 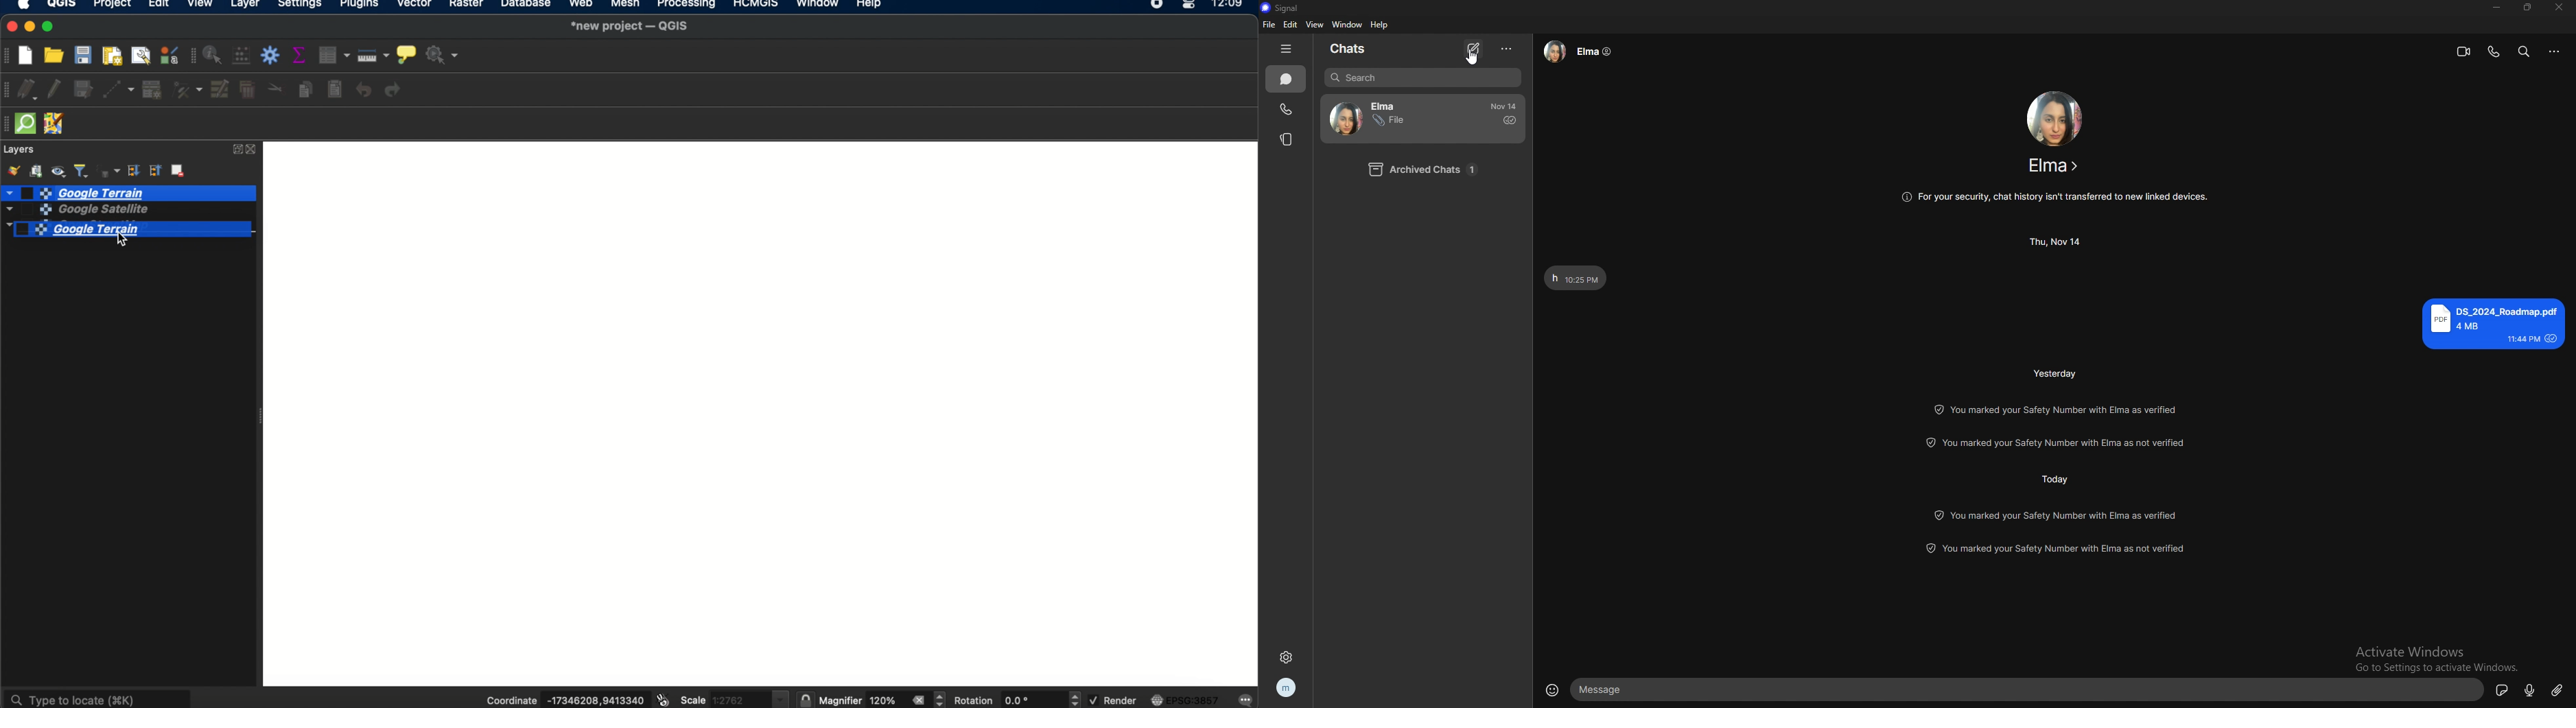 What do you see at coordinates (31, 27) in the screenshot?
I see `minimize` at bounding box center [31, 27].